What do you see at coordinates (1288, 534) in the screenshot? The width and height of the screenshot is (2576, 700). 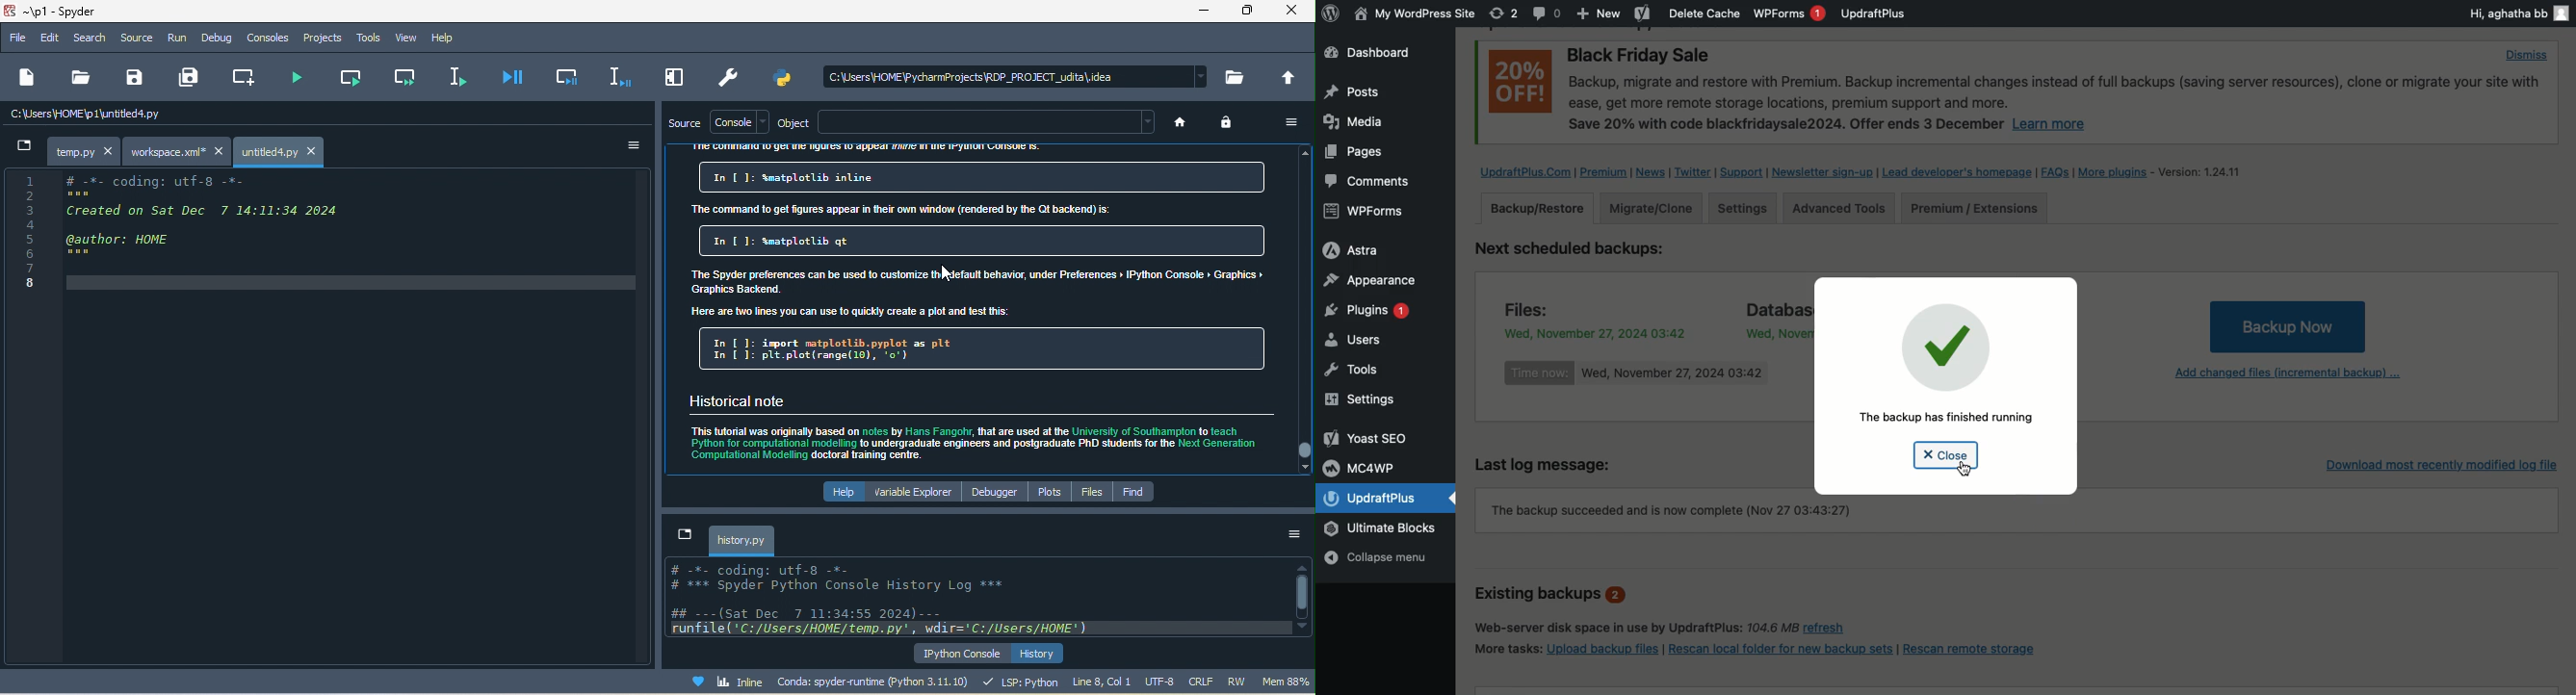 I see `option` at bounding box center [1288, 534].